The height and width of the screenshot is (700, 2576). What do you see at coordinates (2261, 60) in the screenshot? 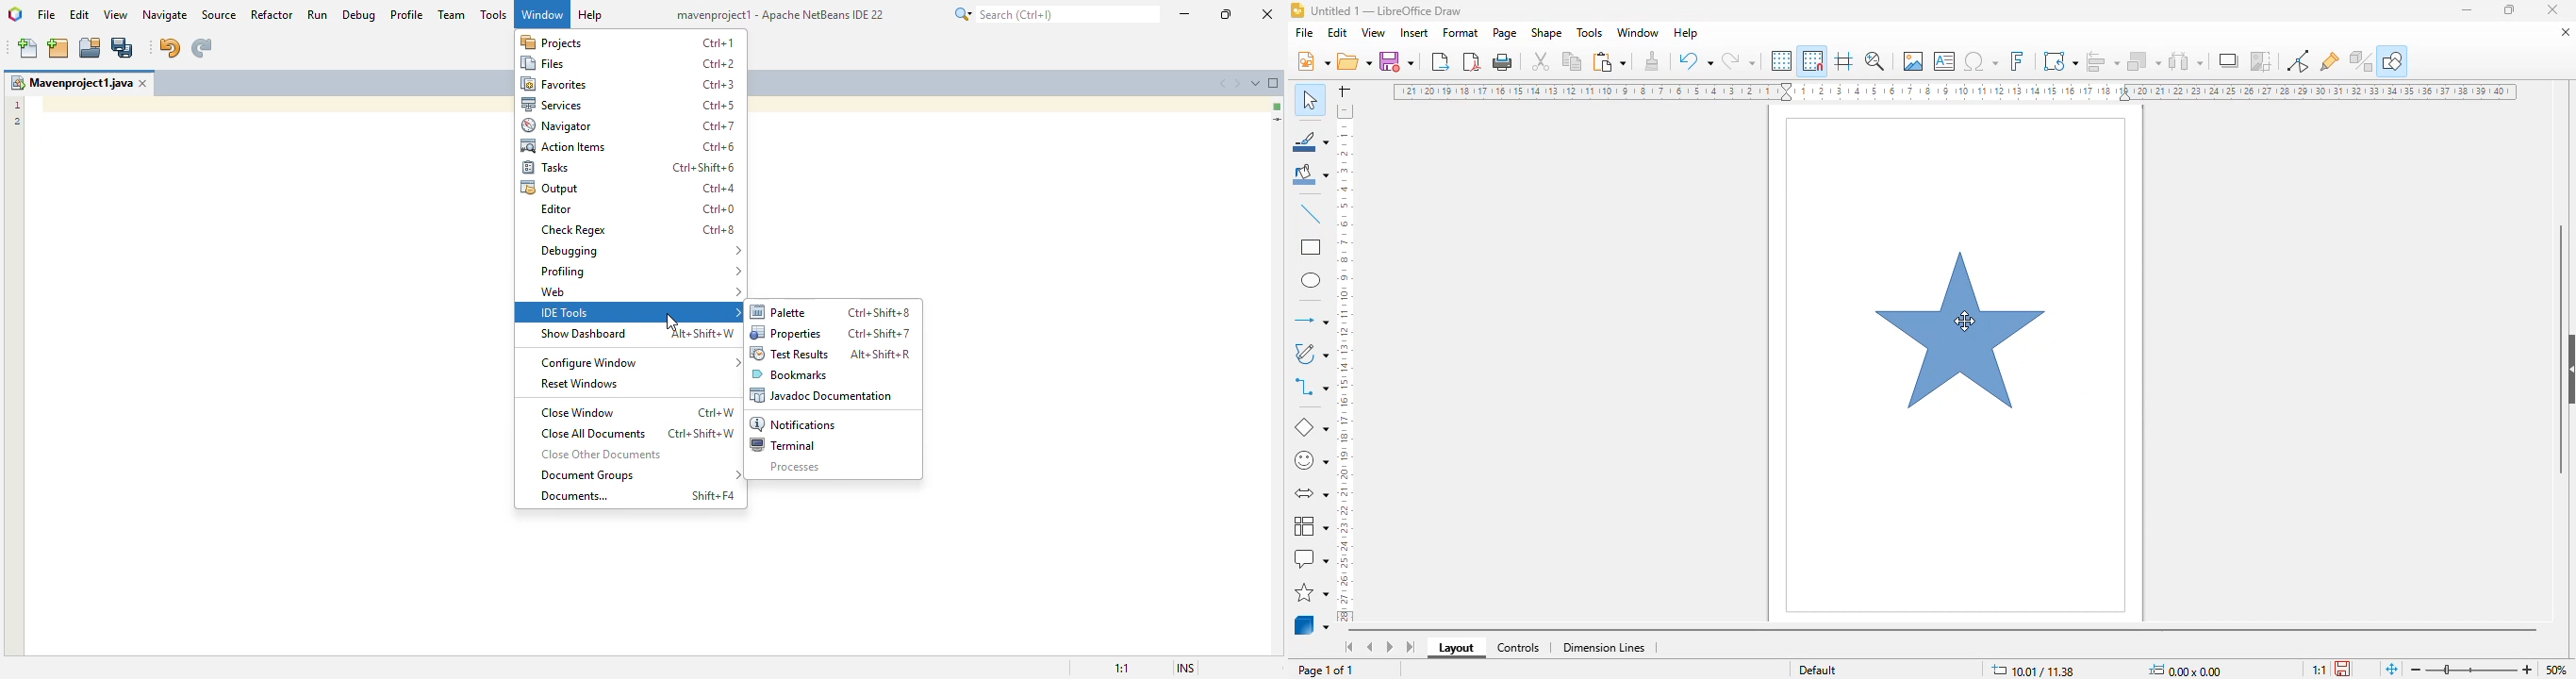
I see `crop image` at bounding box center [2261, 60].